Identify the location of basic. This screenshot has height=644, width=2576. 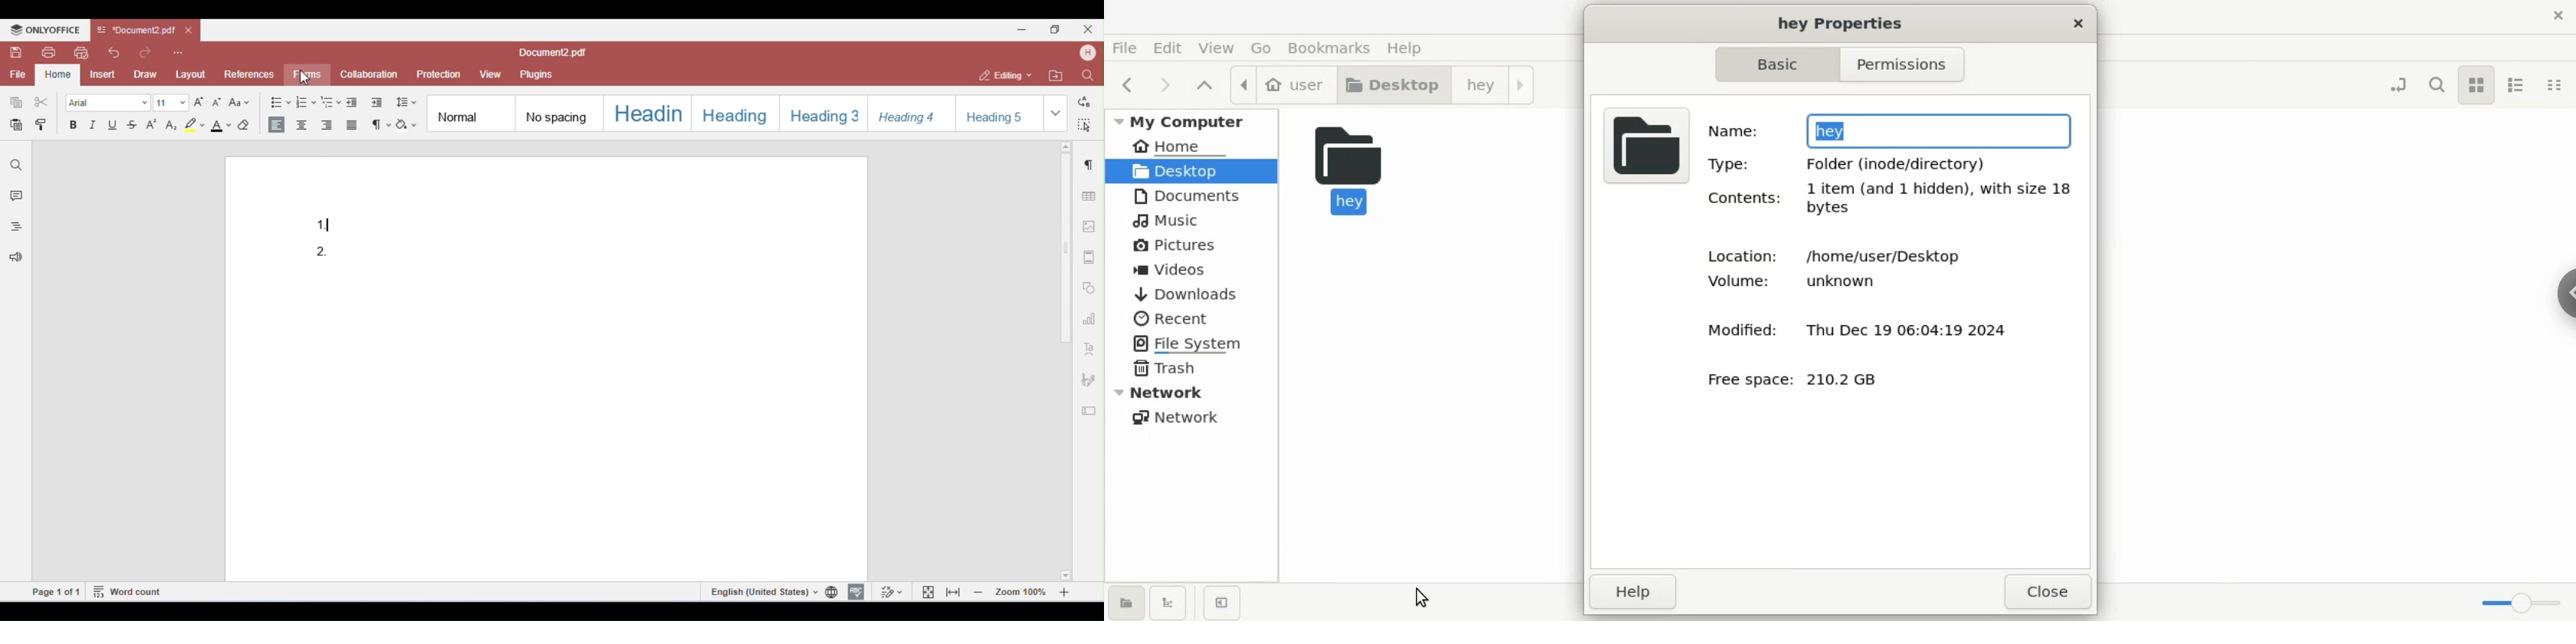
(1776, 64).